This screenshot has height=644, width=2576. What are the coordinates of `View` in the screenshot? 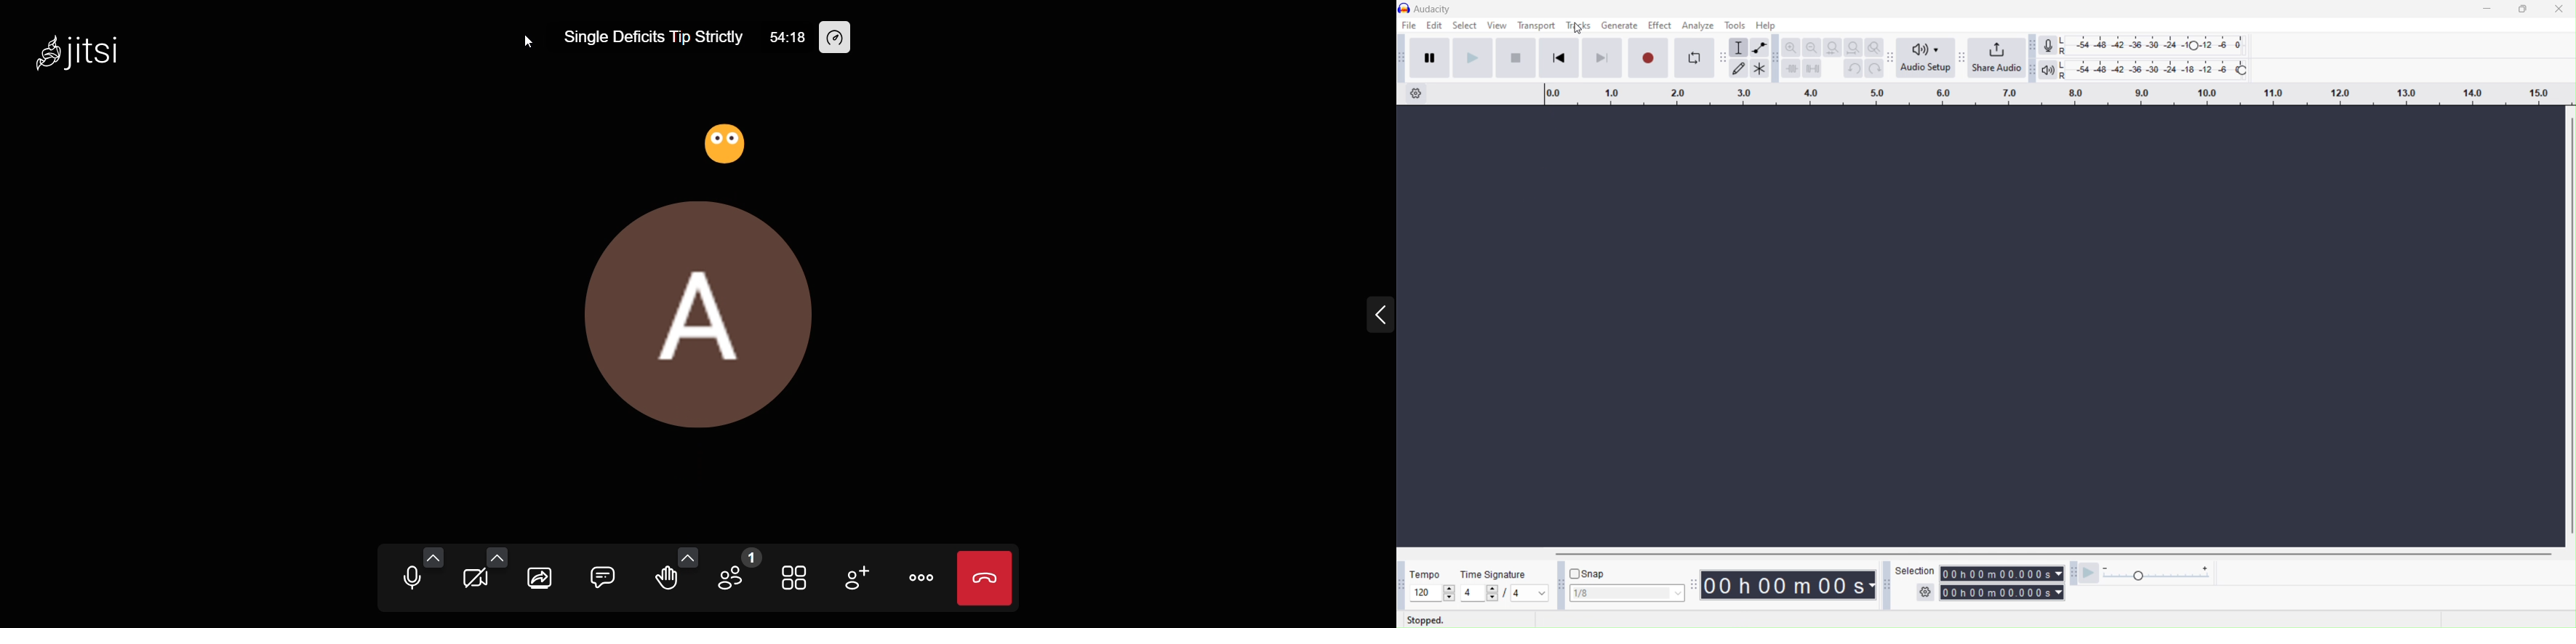 It's located at (1497, 25).